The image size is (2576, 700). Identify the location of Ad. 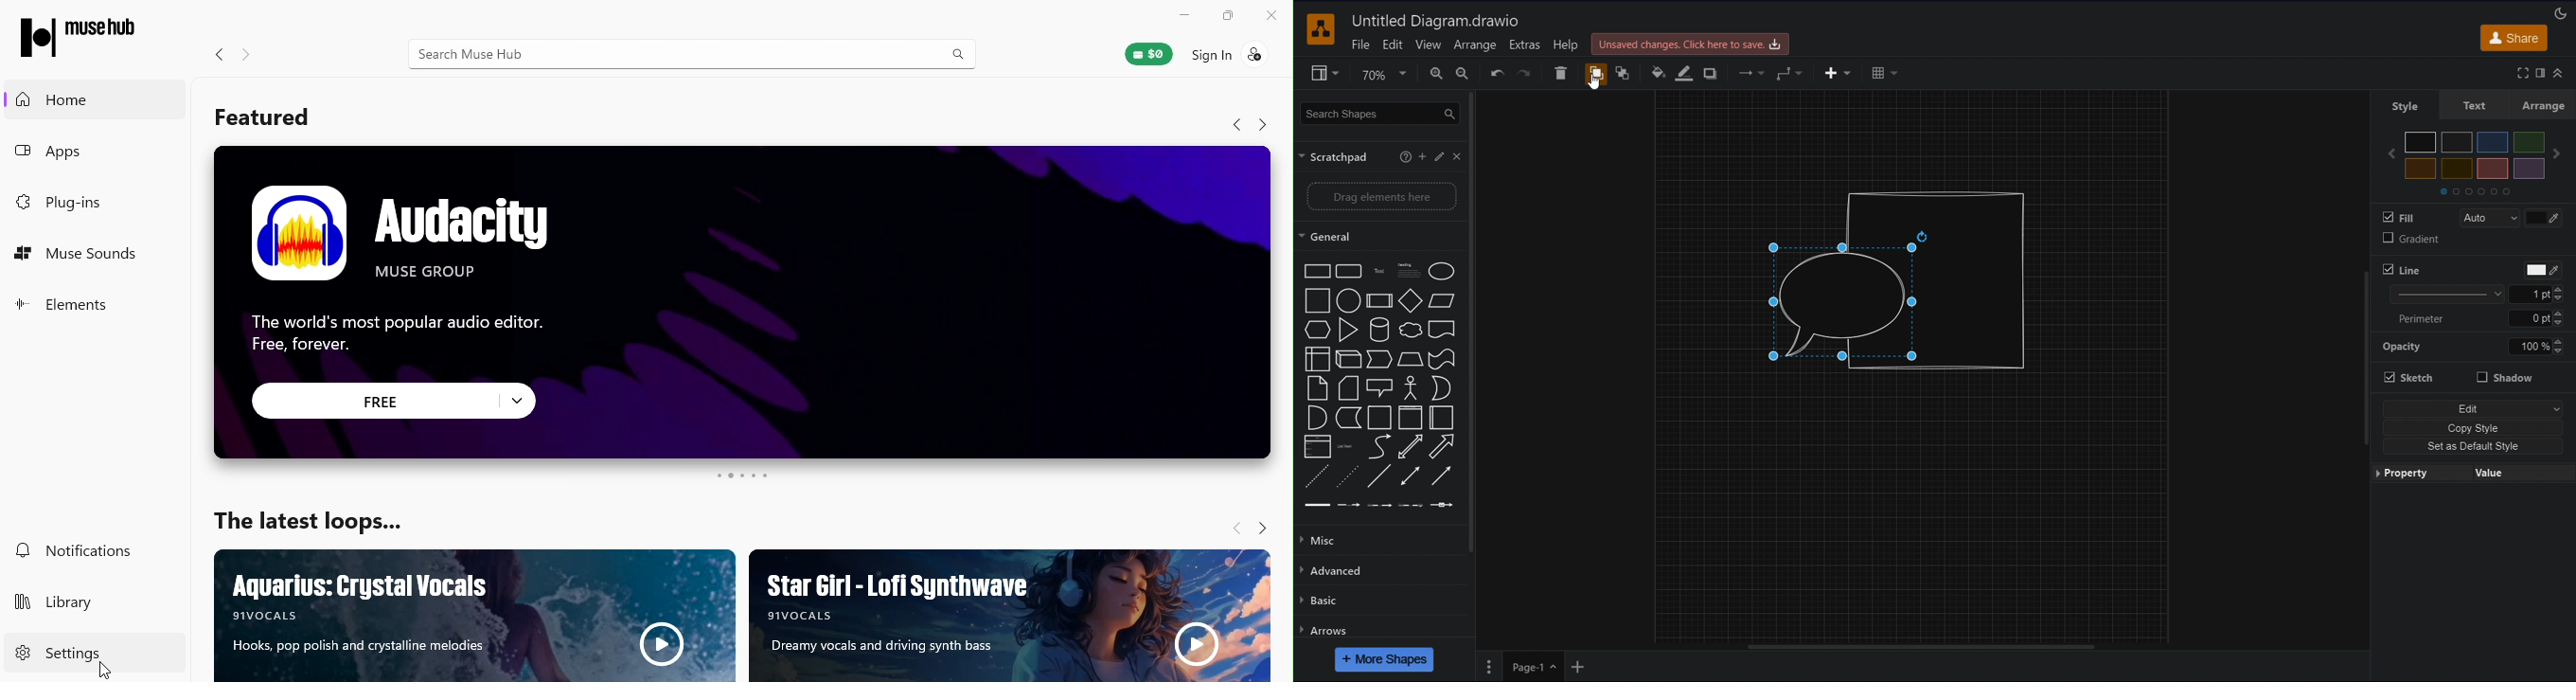
(742, 257).